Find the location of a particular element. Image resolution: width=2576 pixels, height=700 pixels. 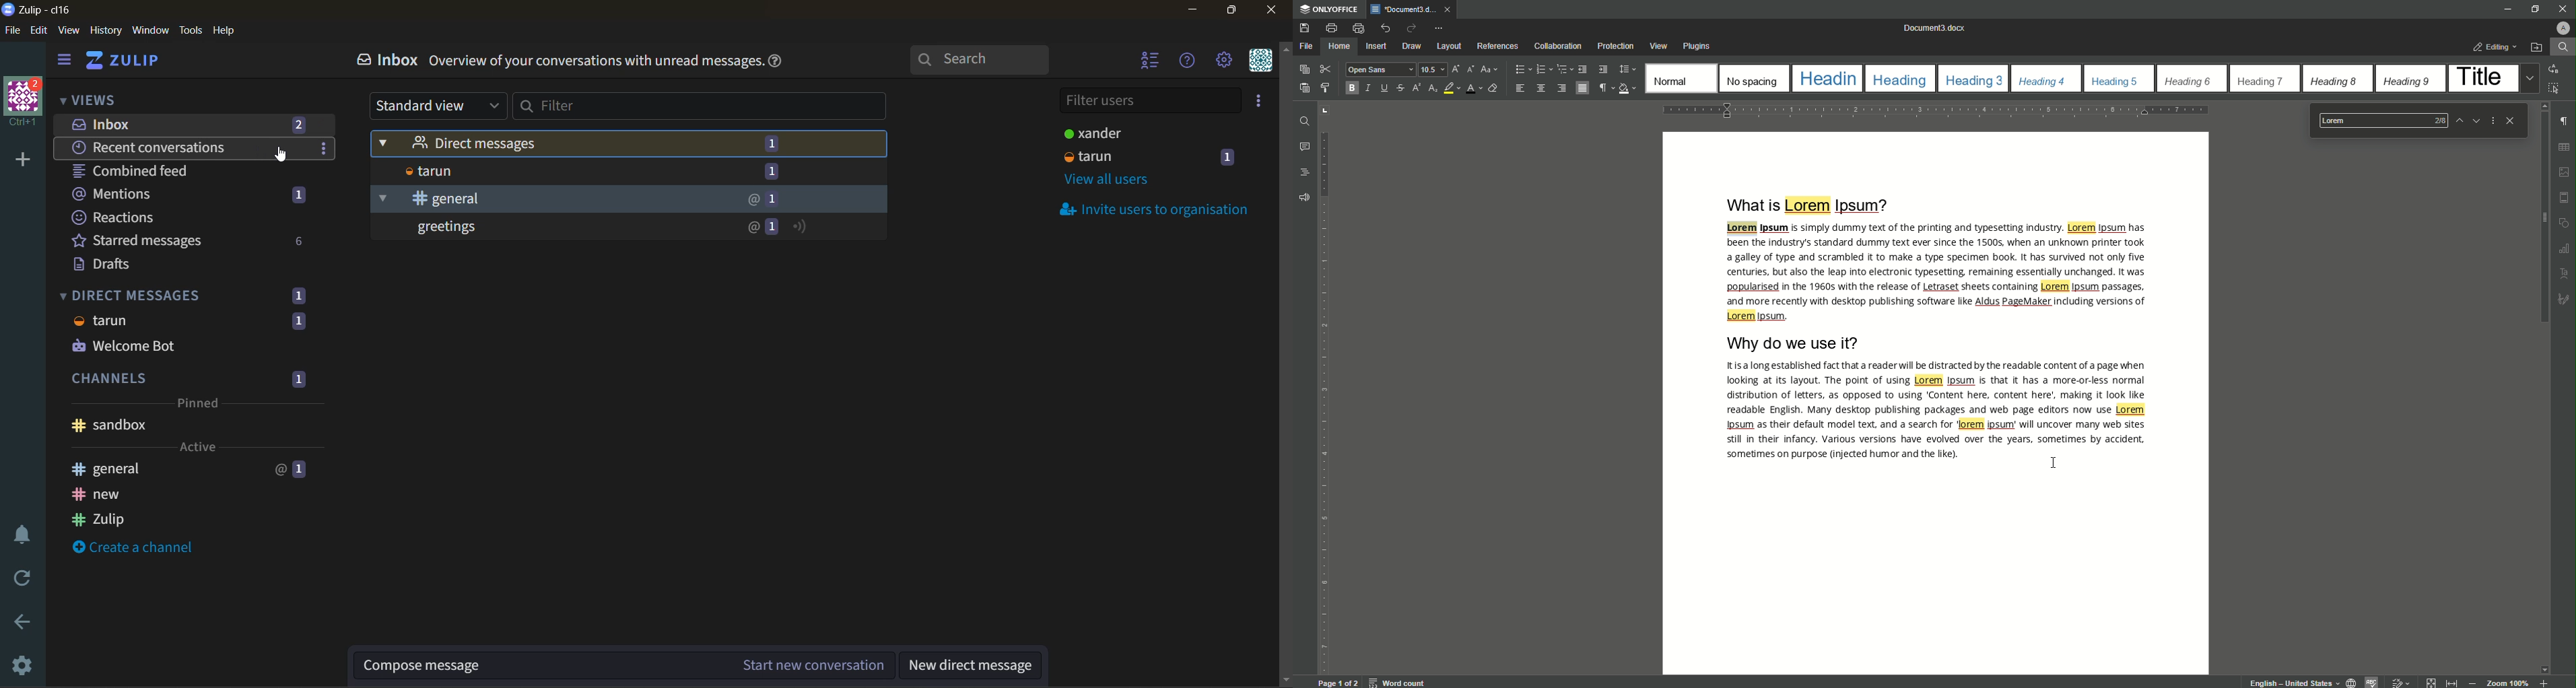

compose message is located at coordinates (541, 666).